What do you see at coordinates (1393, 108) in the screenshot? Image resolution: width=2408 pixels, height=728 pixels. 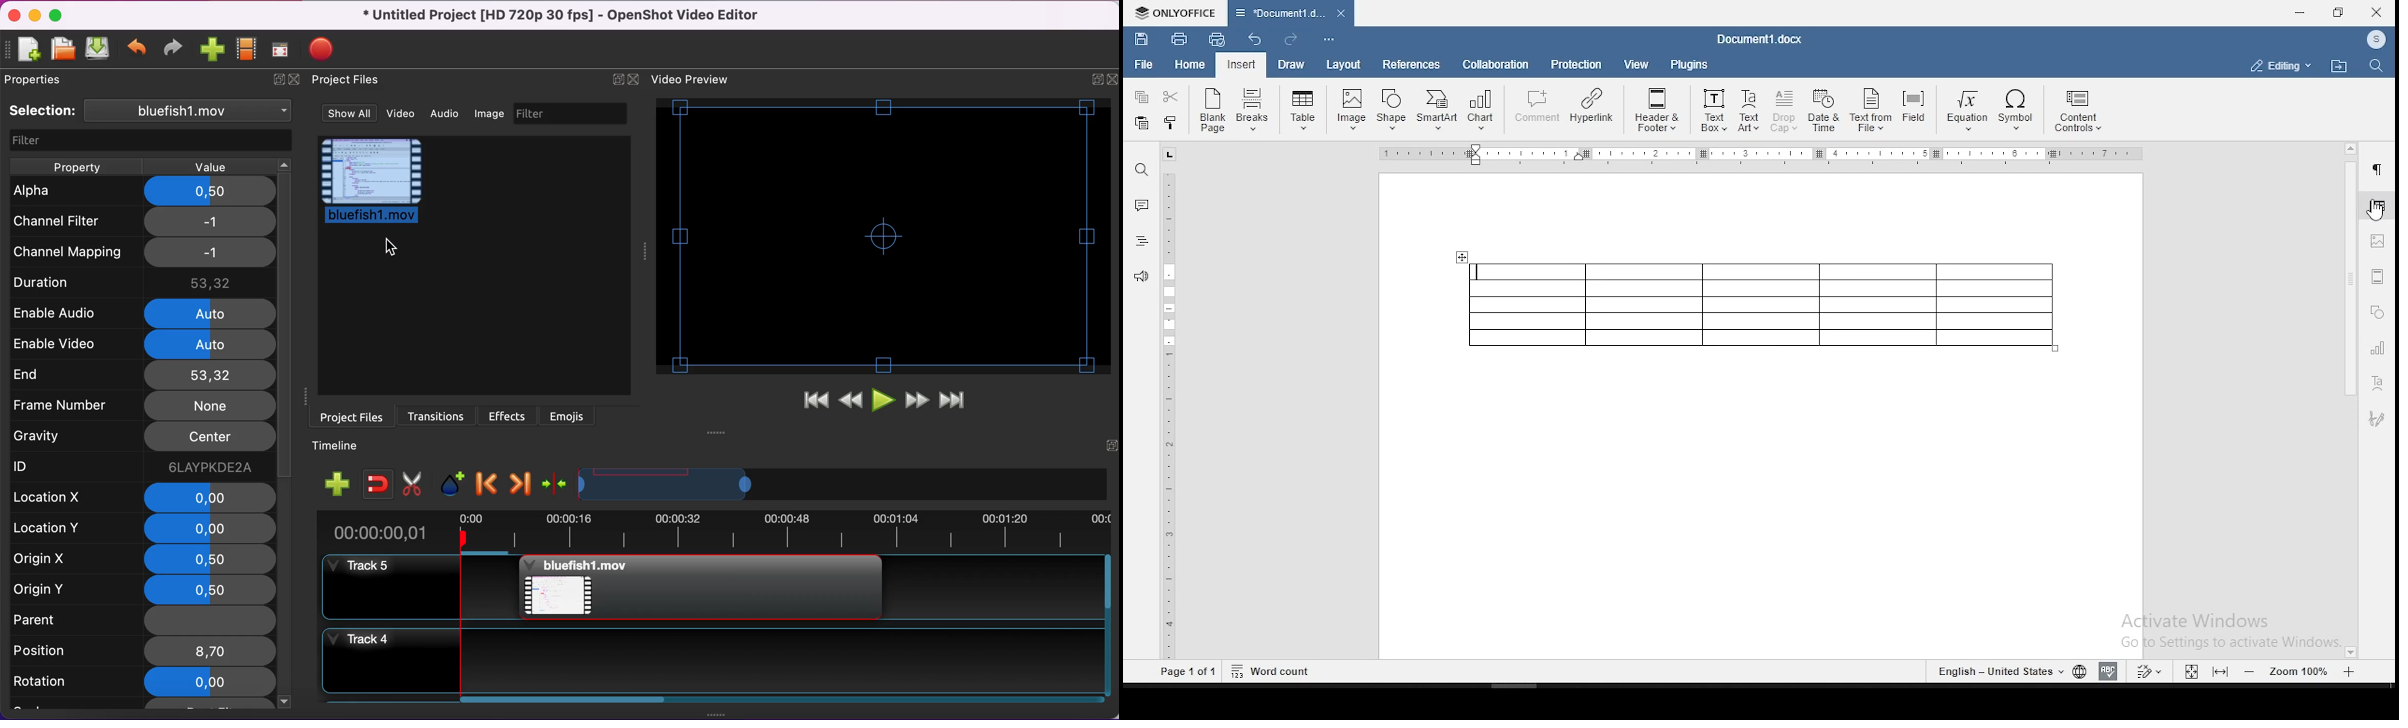 I see `Shape` at bounding box center [1393, 108].